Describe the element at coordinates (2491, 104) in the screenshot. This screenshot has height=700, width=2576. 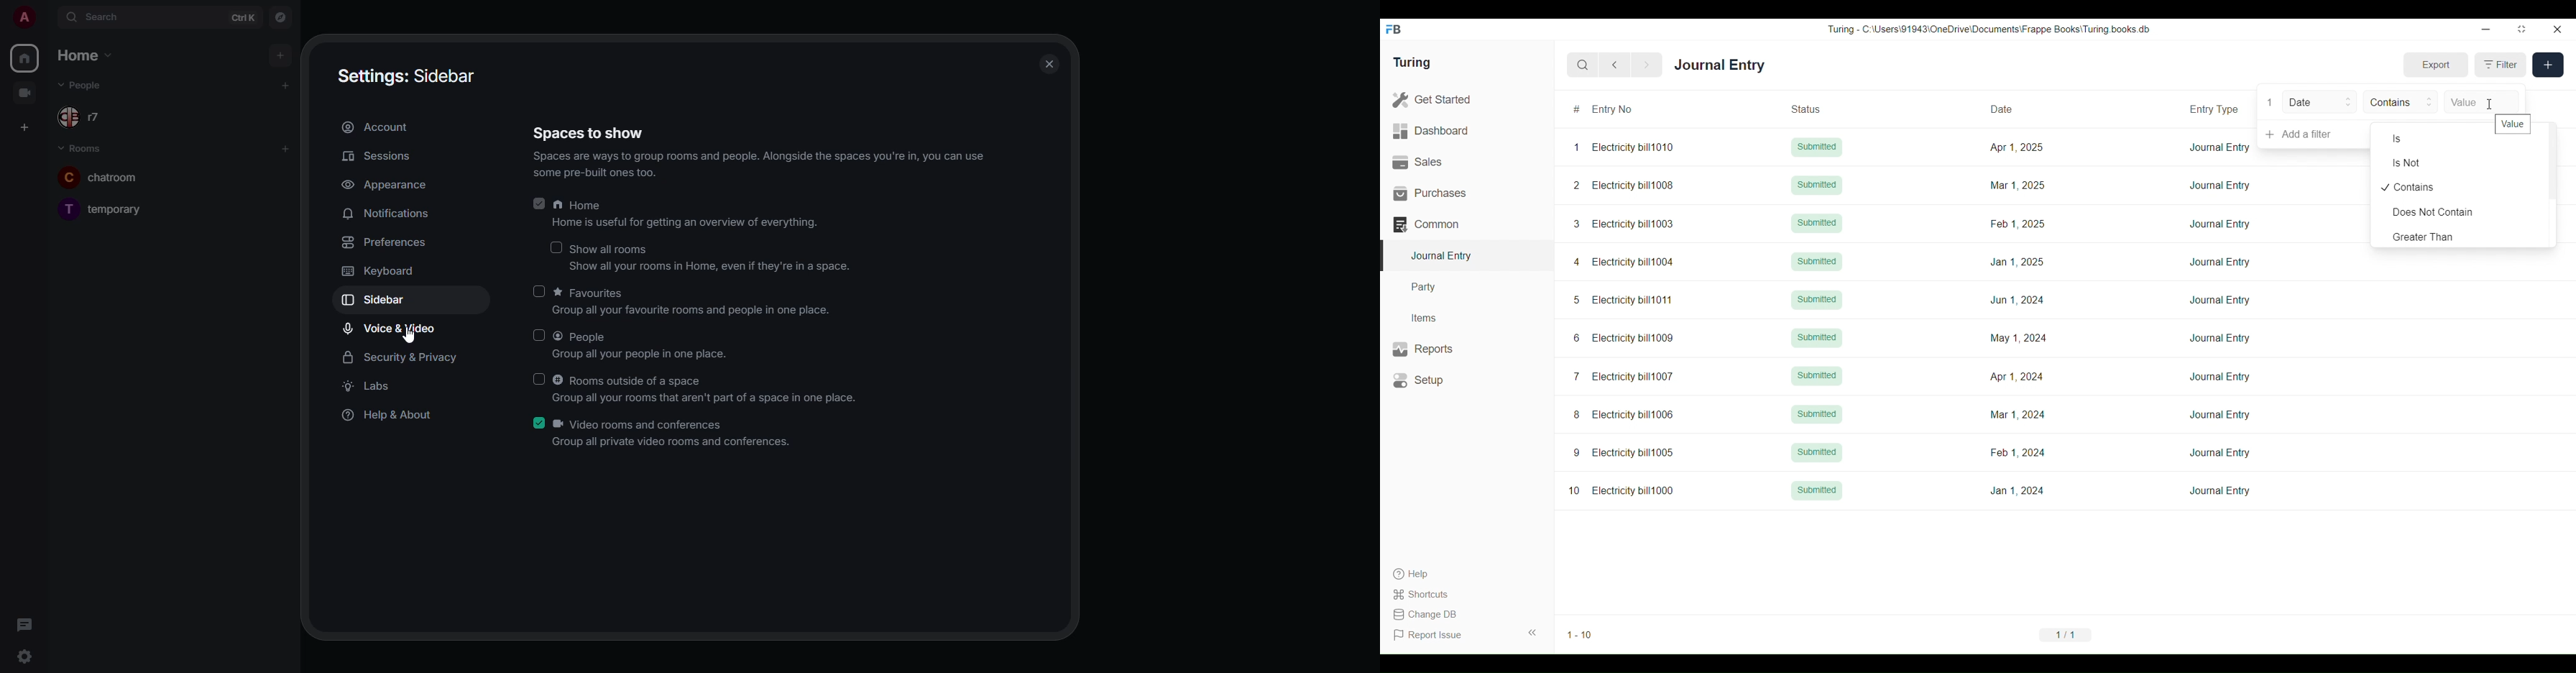
I see `Cursor` at that location.